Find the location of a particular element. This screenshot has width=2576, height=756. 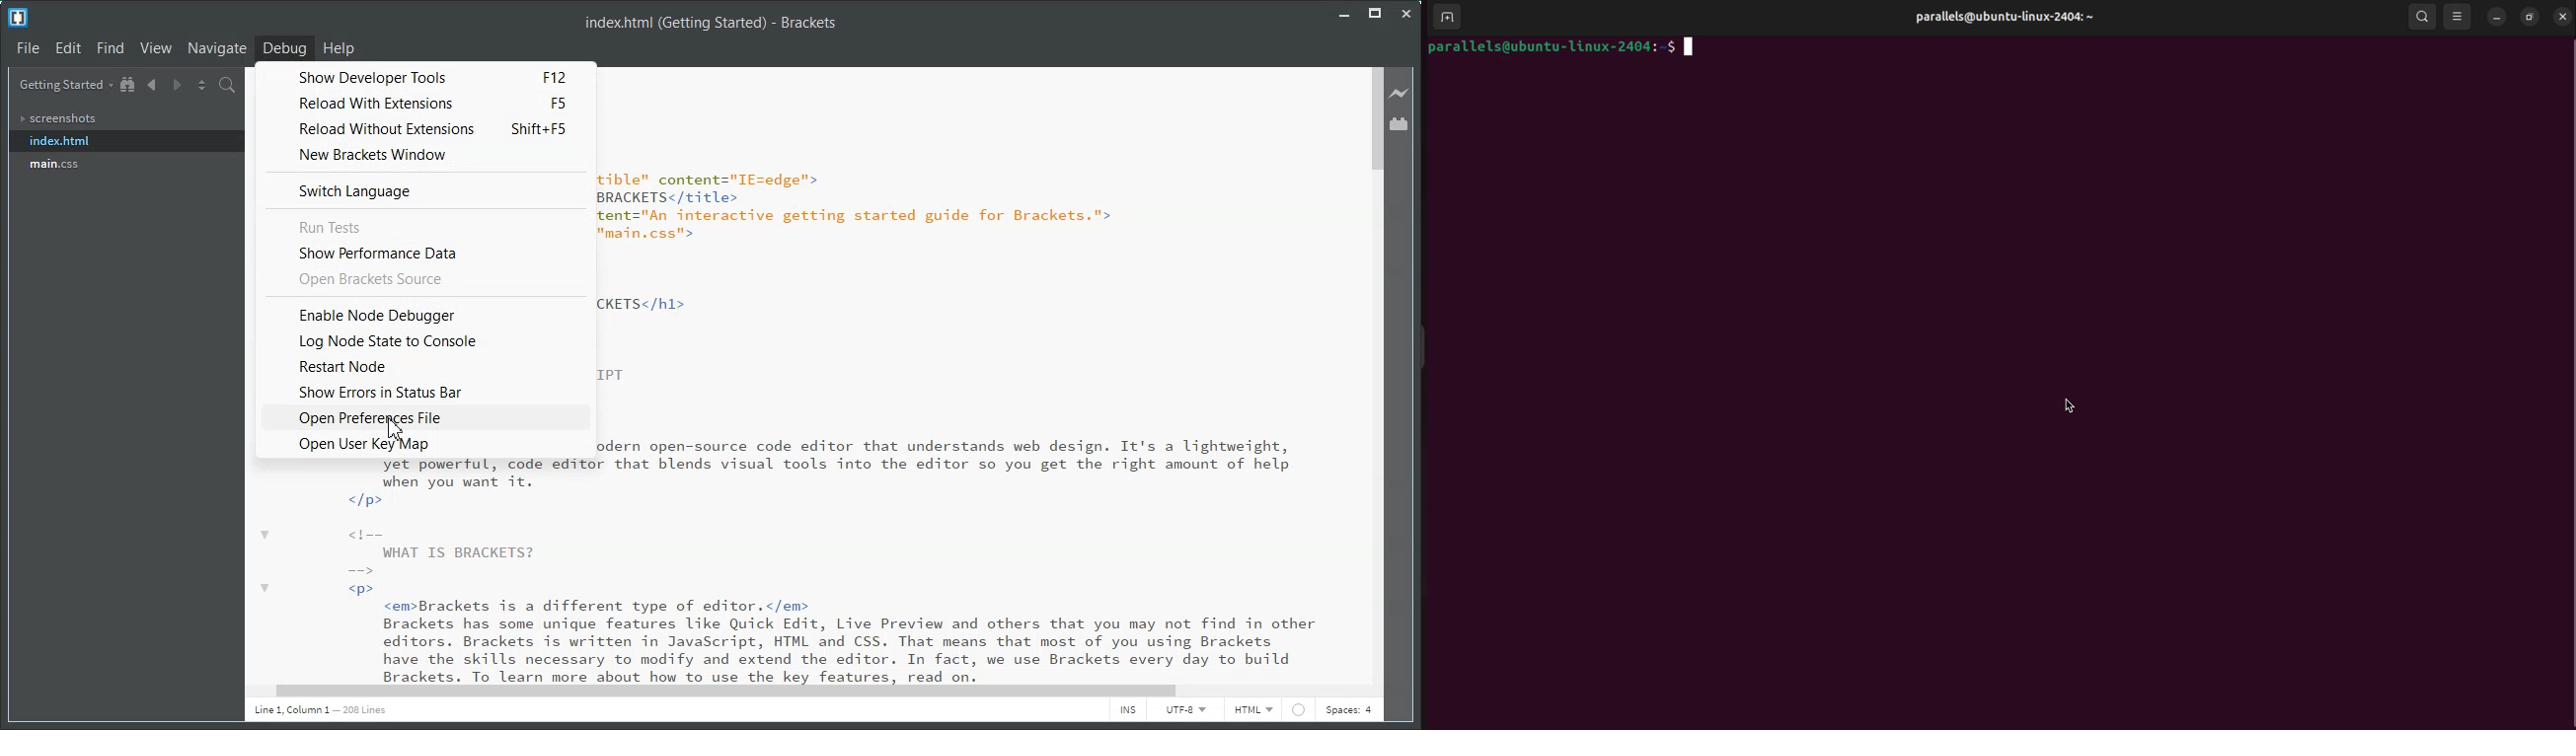

Minimize is located at coordinates (1345, 12).